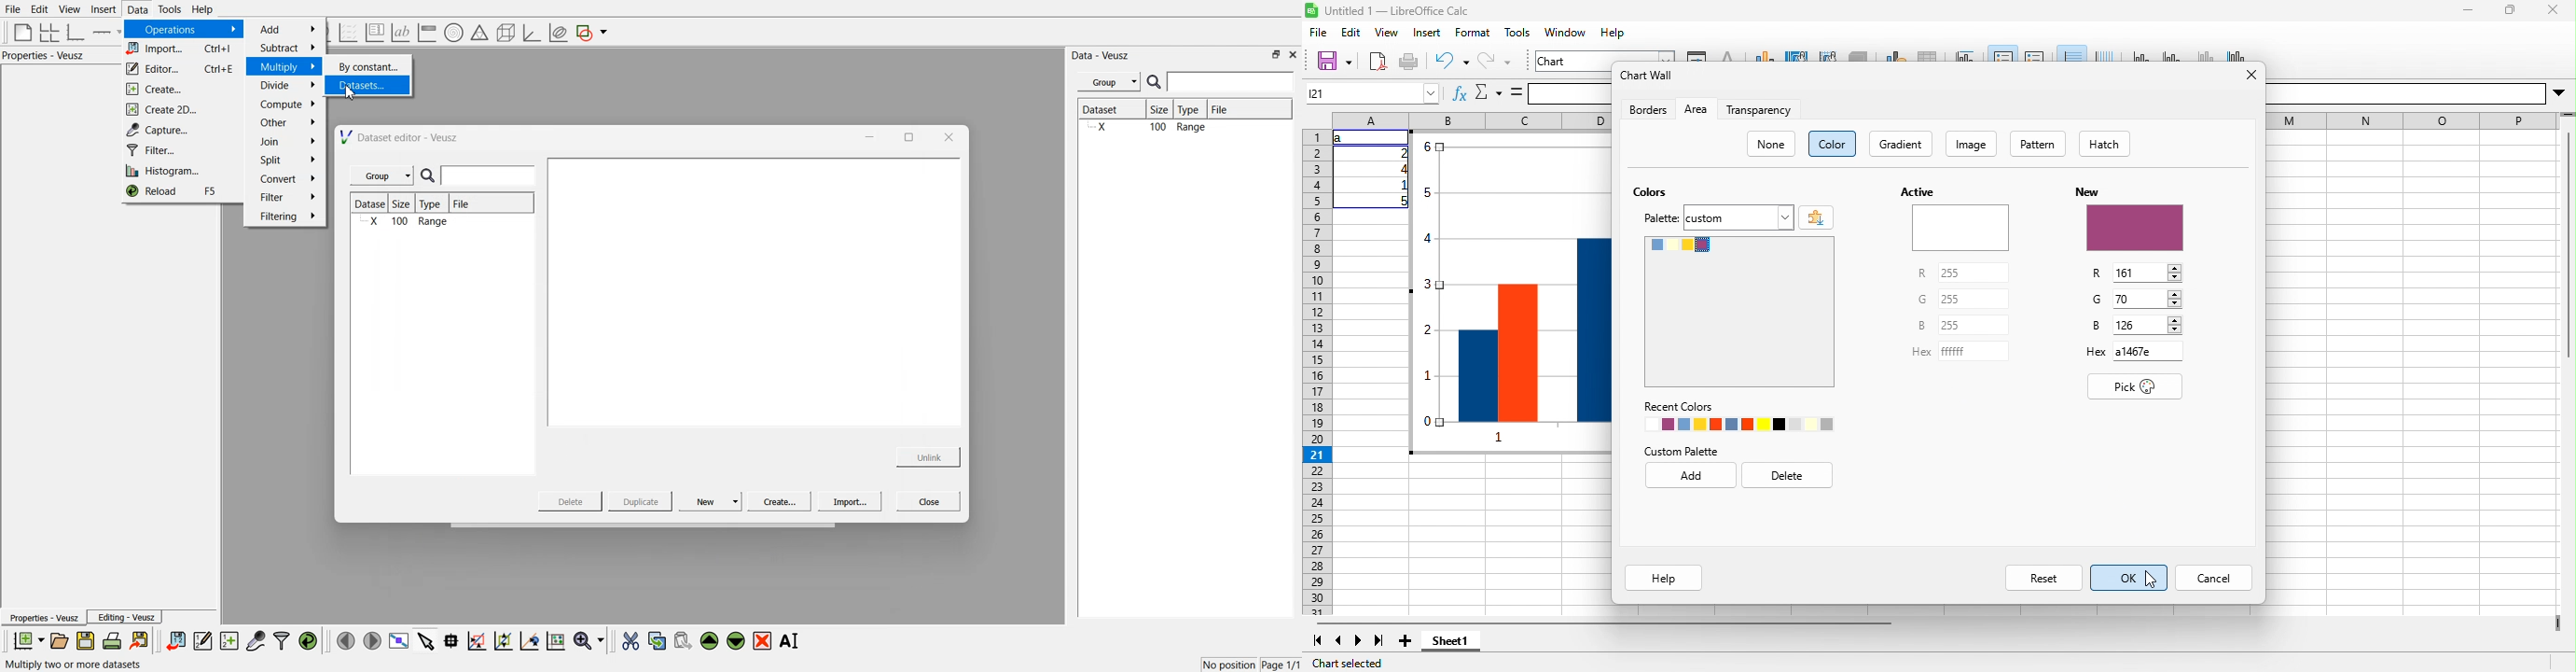 Image resolution: width=2576 pixels, height=672 pixels. What do you see at coordinates (1401, 185) in the screenshot?
I see `1` at bounding box center [1401, 185].